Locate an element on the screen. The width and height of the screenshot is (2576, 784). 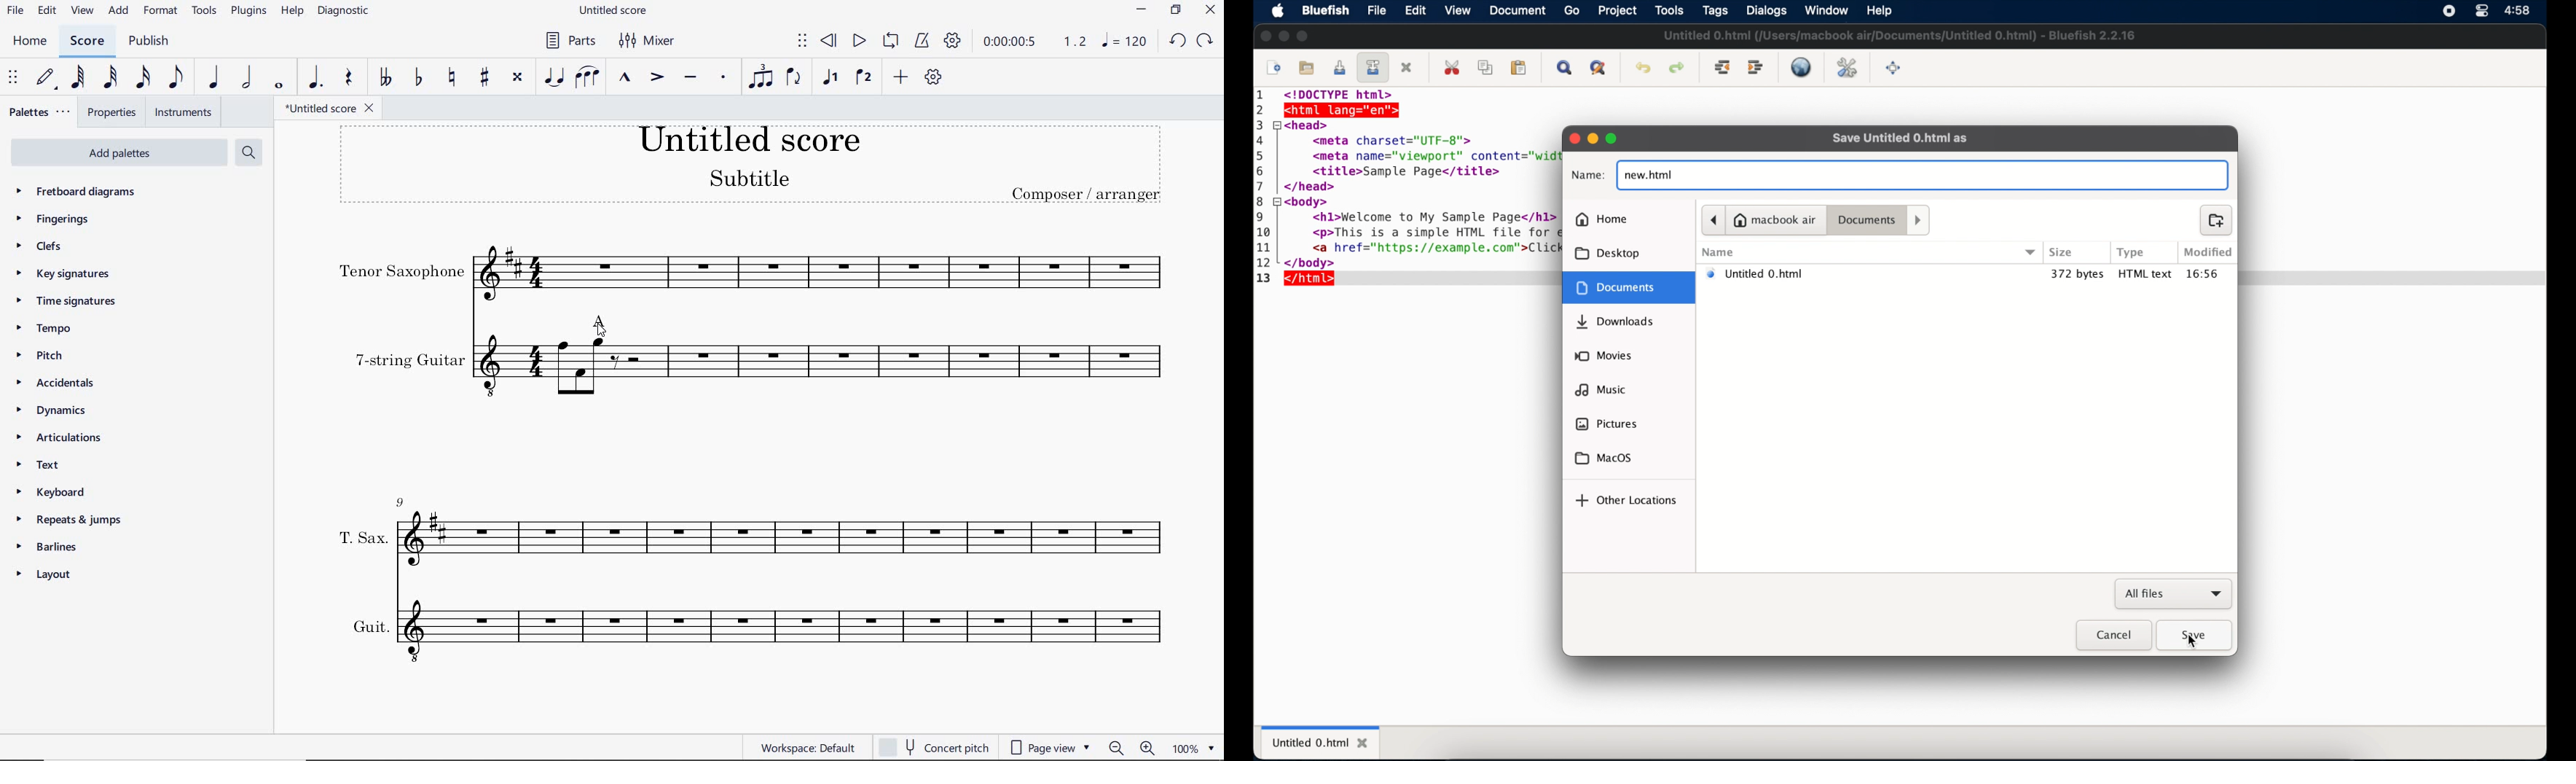
SELECET TO MOVE is located at coordinates (14, 79).